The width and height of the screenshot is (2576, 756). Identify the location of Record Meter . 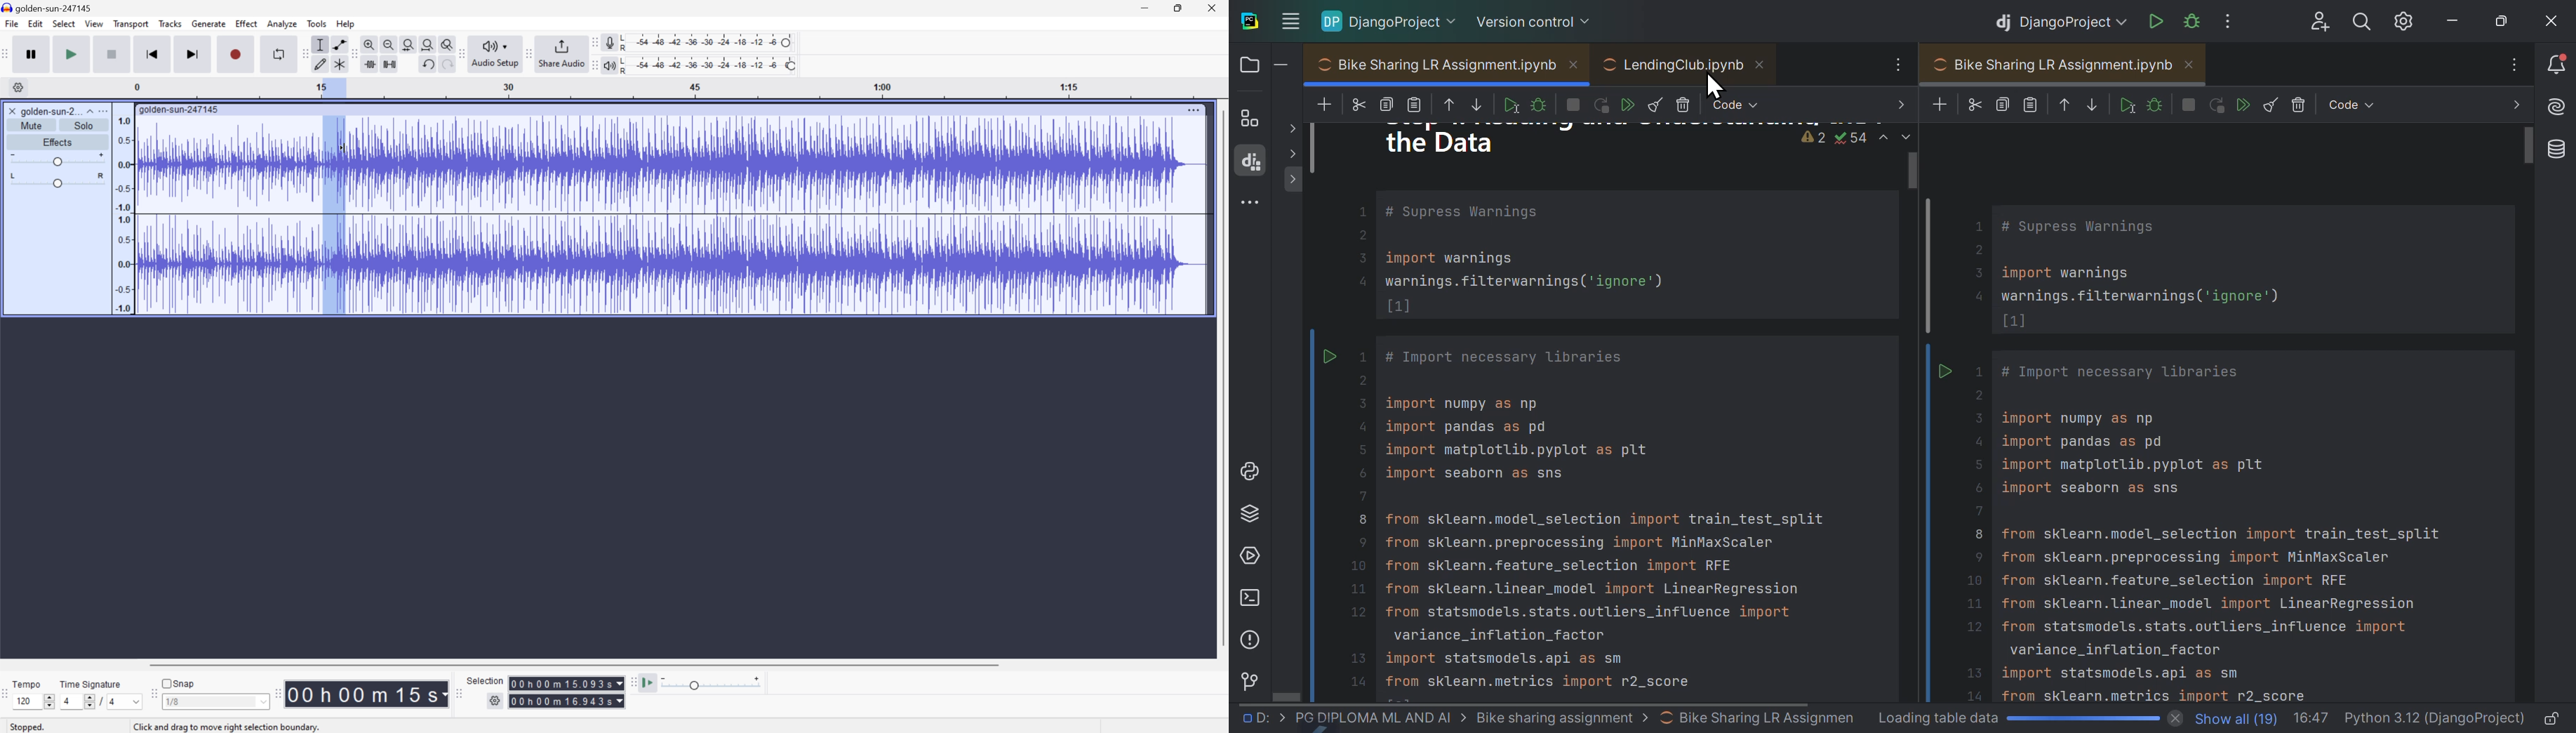
(609, 41).